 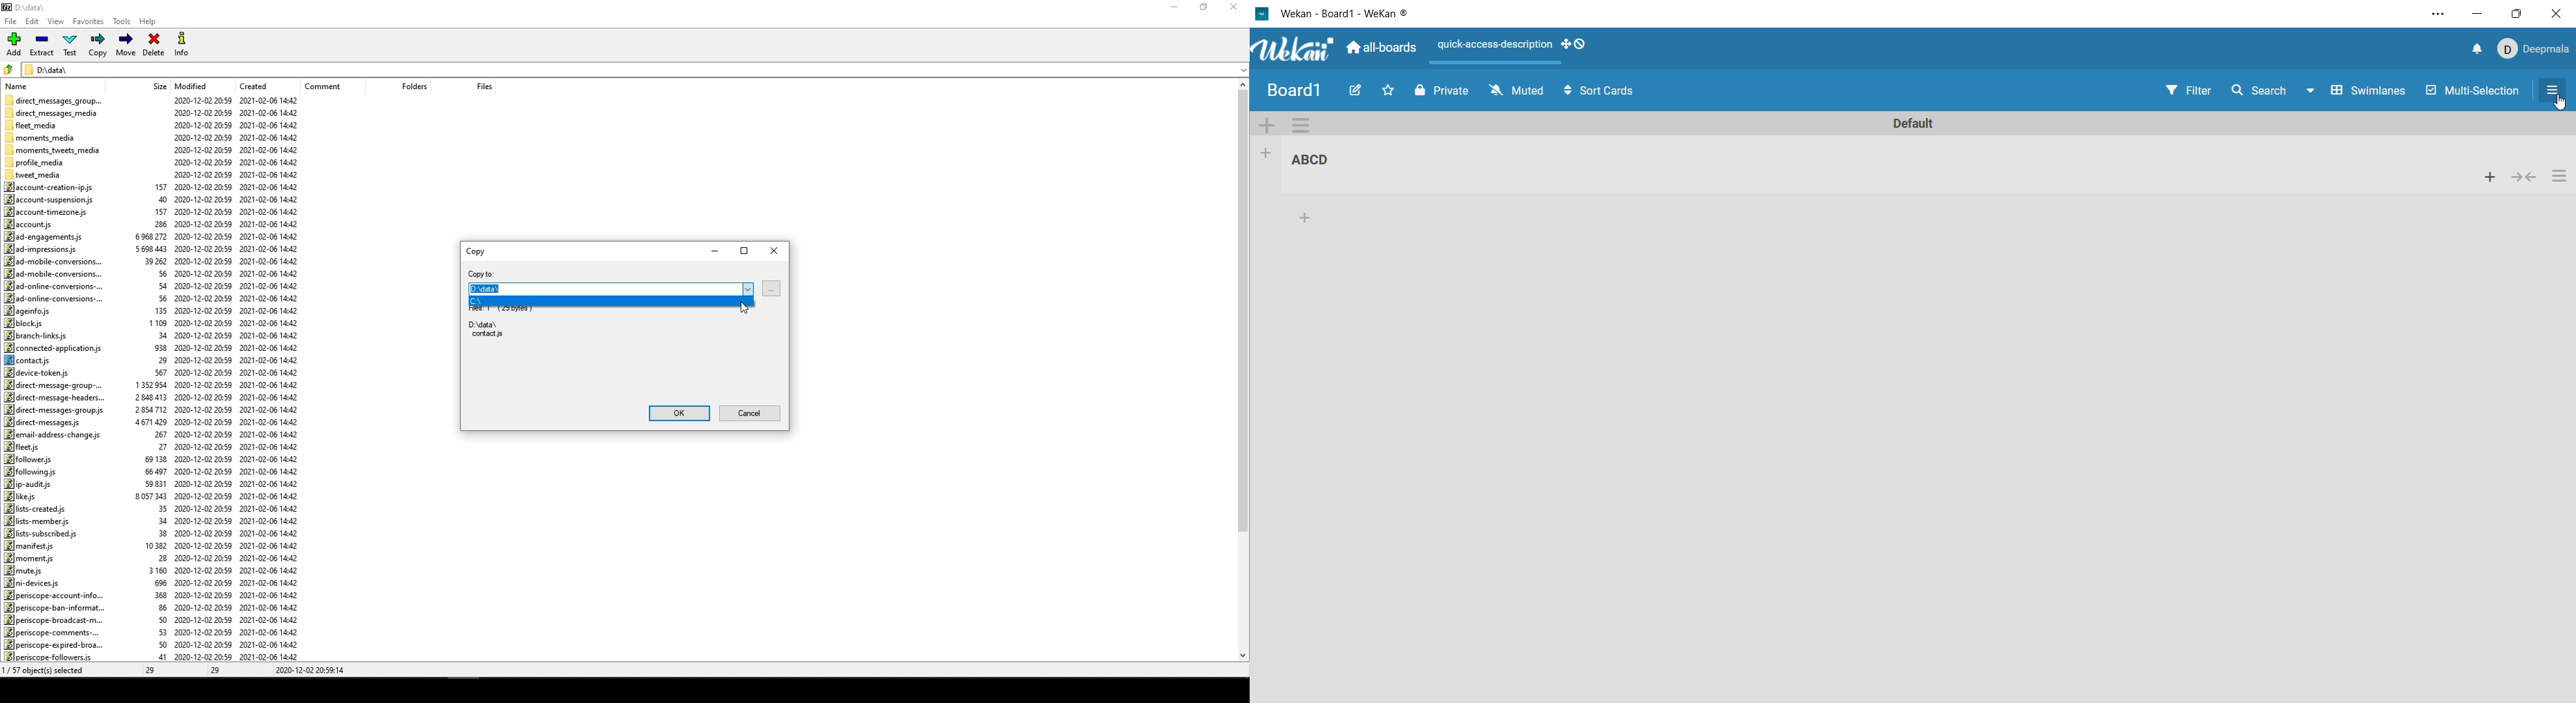 What do you see at coordinates (51, 633) in the screenshot?
I see `periscope-comments` at bounding box center [51, 633].